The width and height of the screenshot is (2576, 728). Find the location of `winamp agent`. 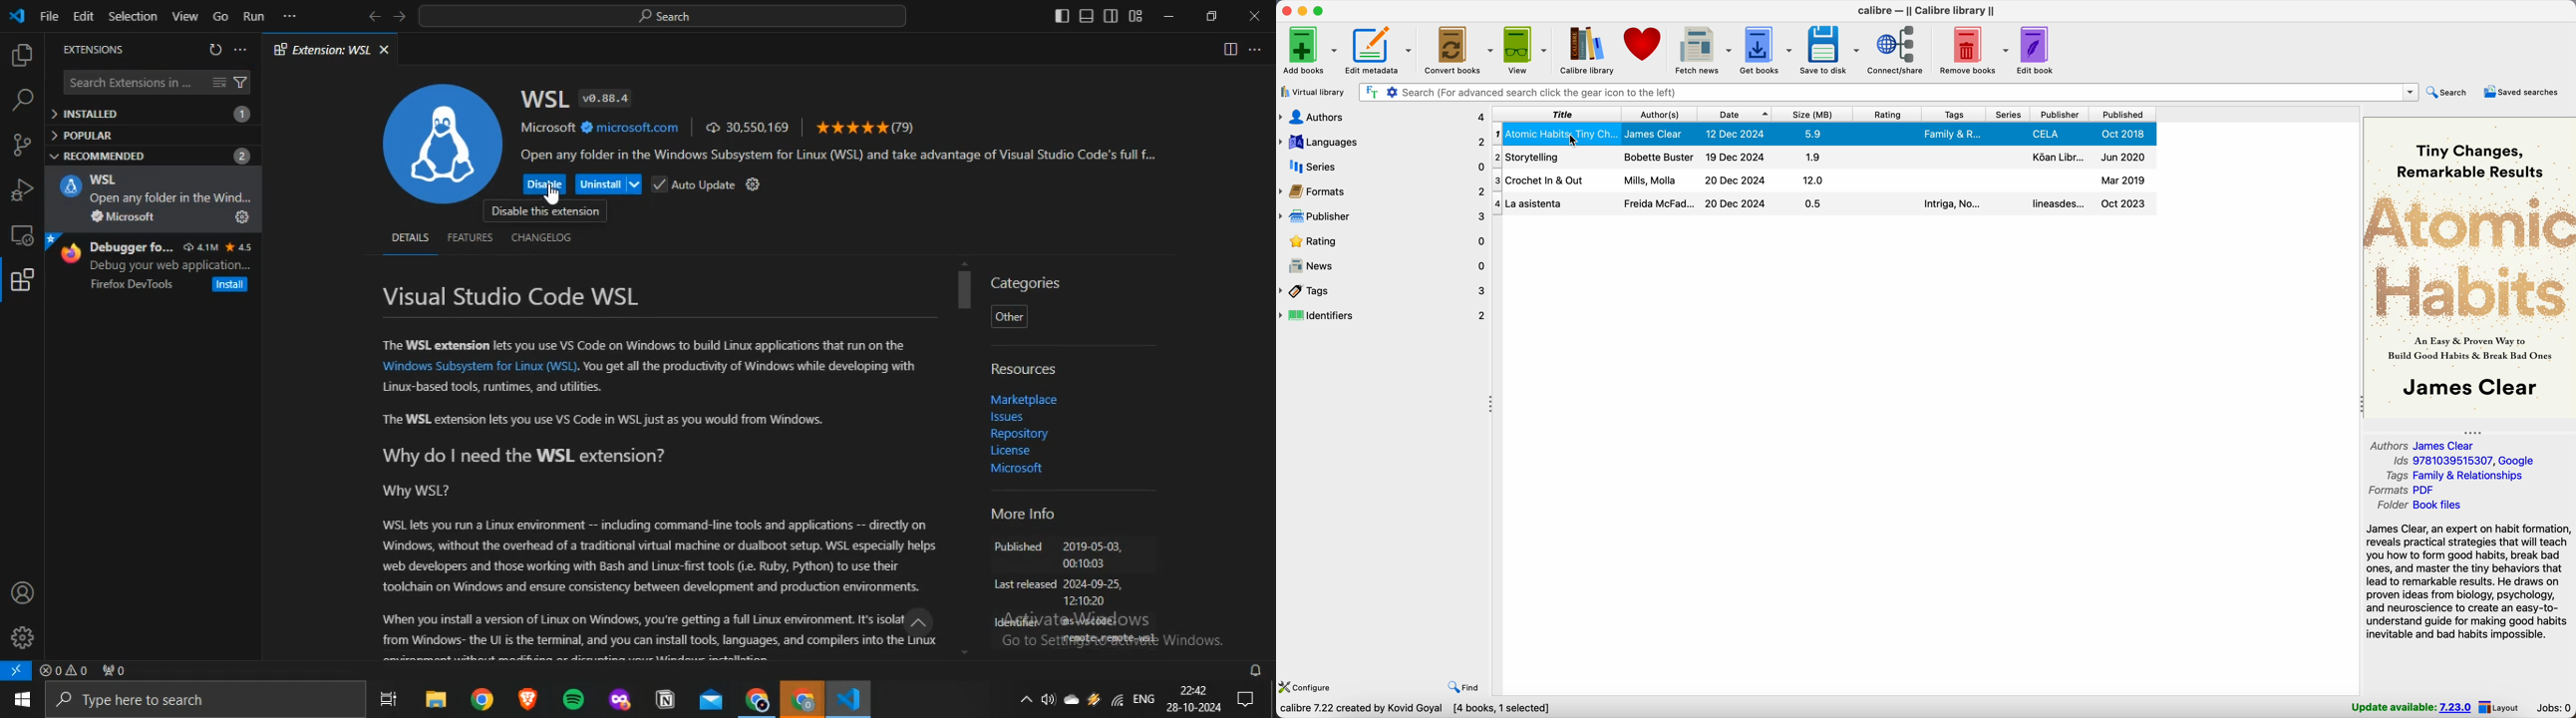

winamp agent is located at coordinates (1094, 699).